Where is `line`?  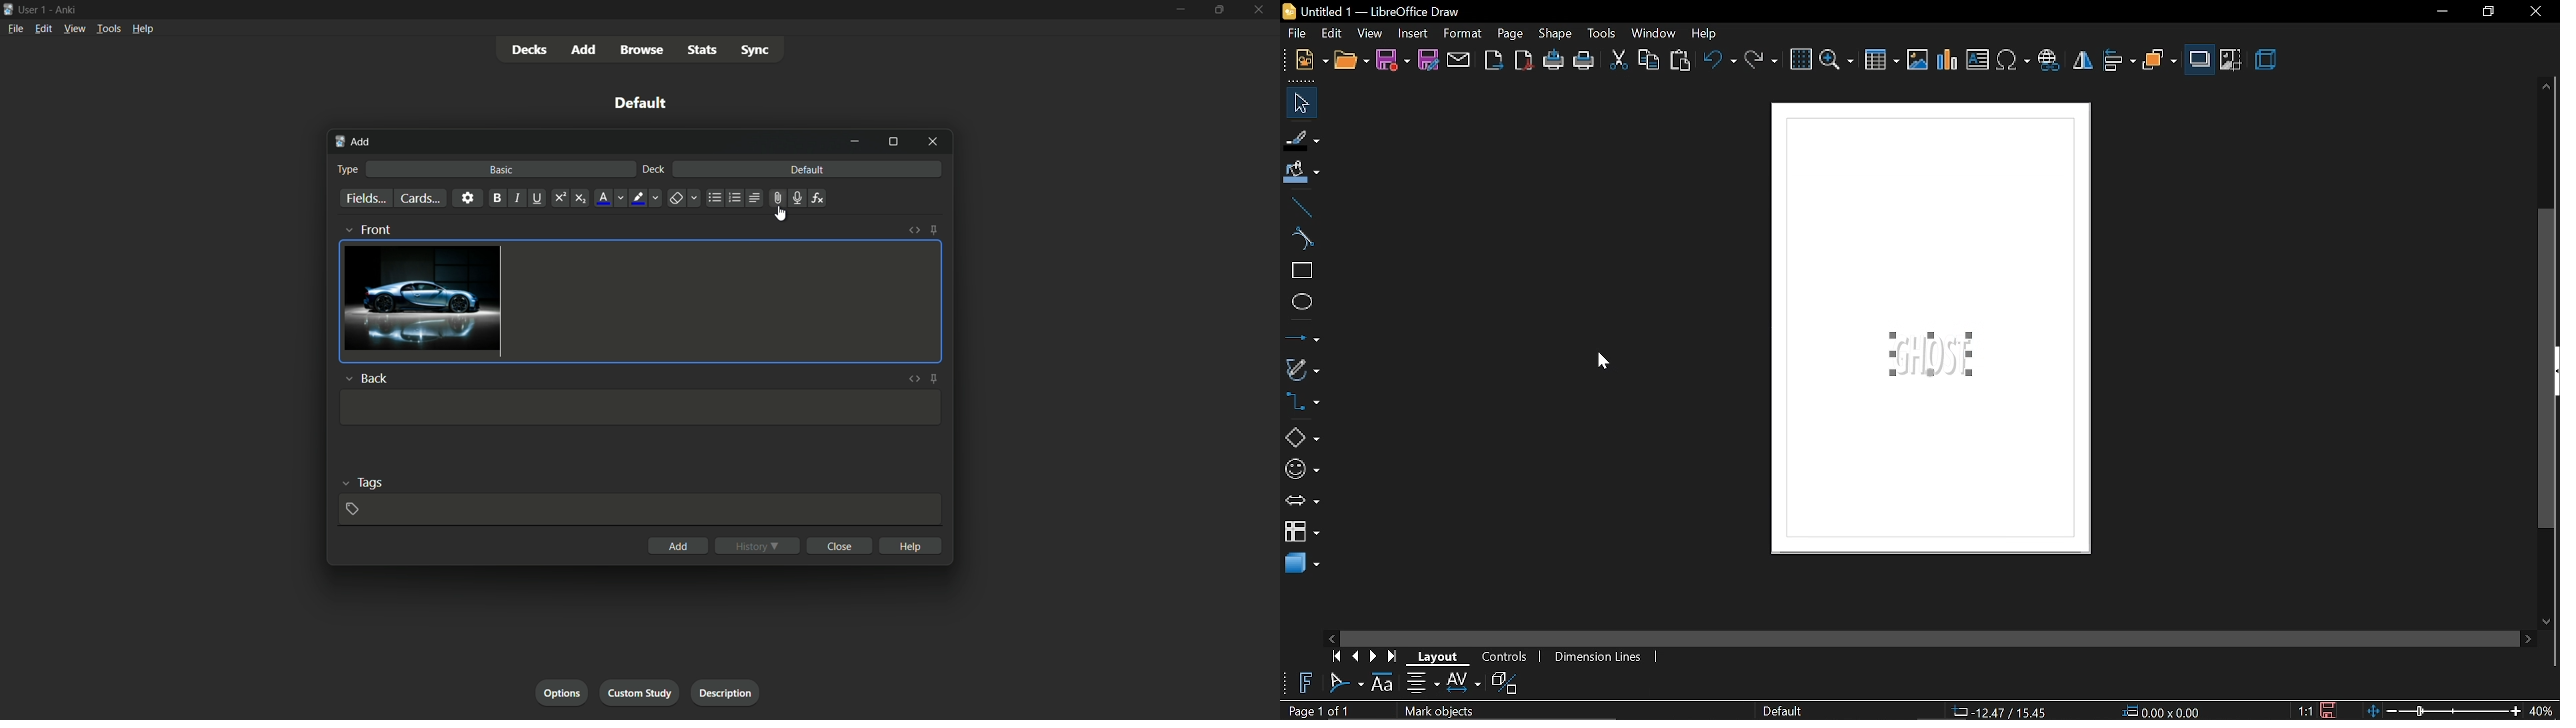 line is located at coordinates (1298, 206).